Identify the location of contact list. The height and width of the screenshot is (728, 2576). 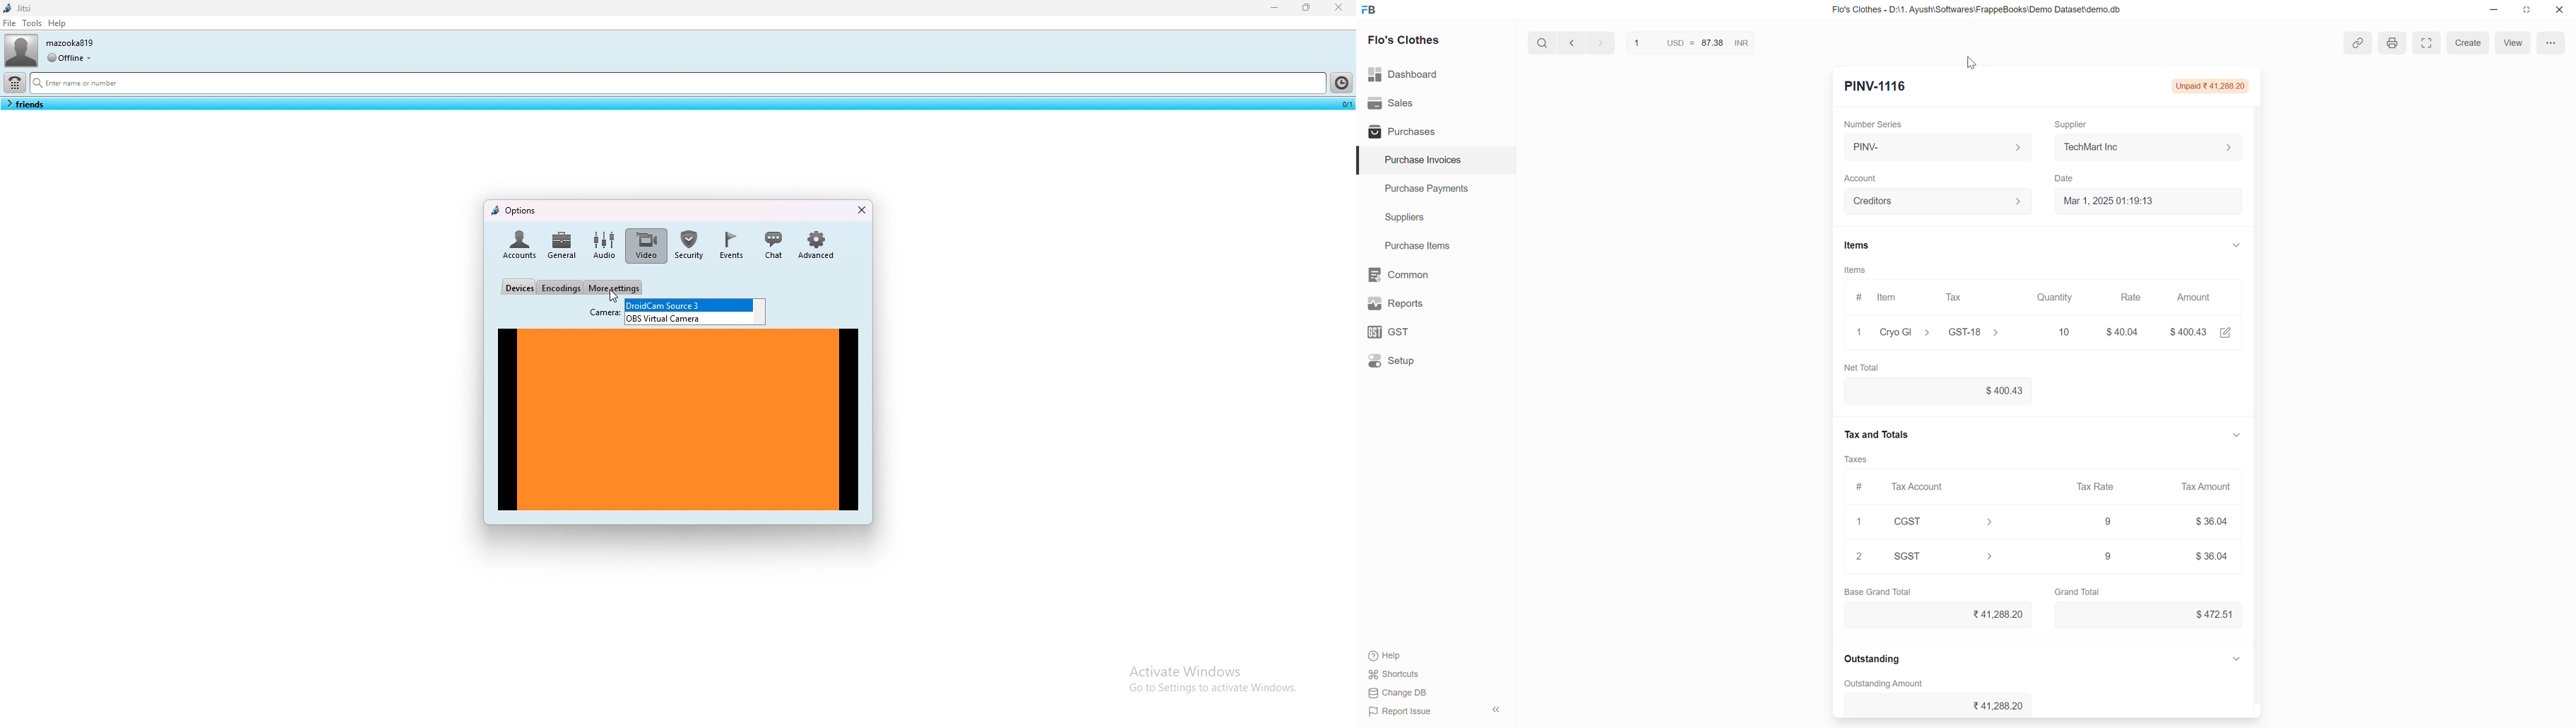
(25, 104).